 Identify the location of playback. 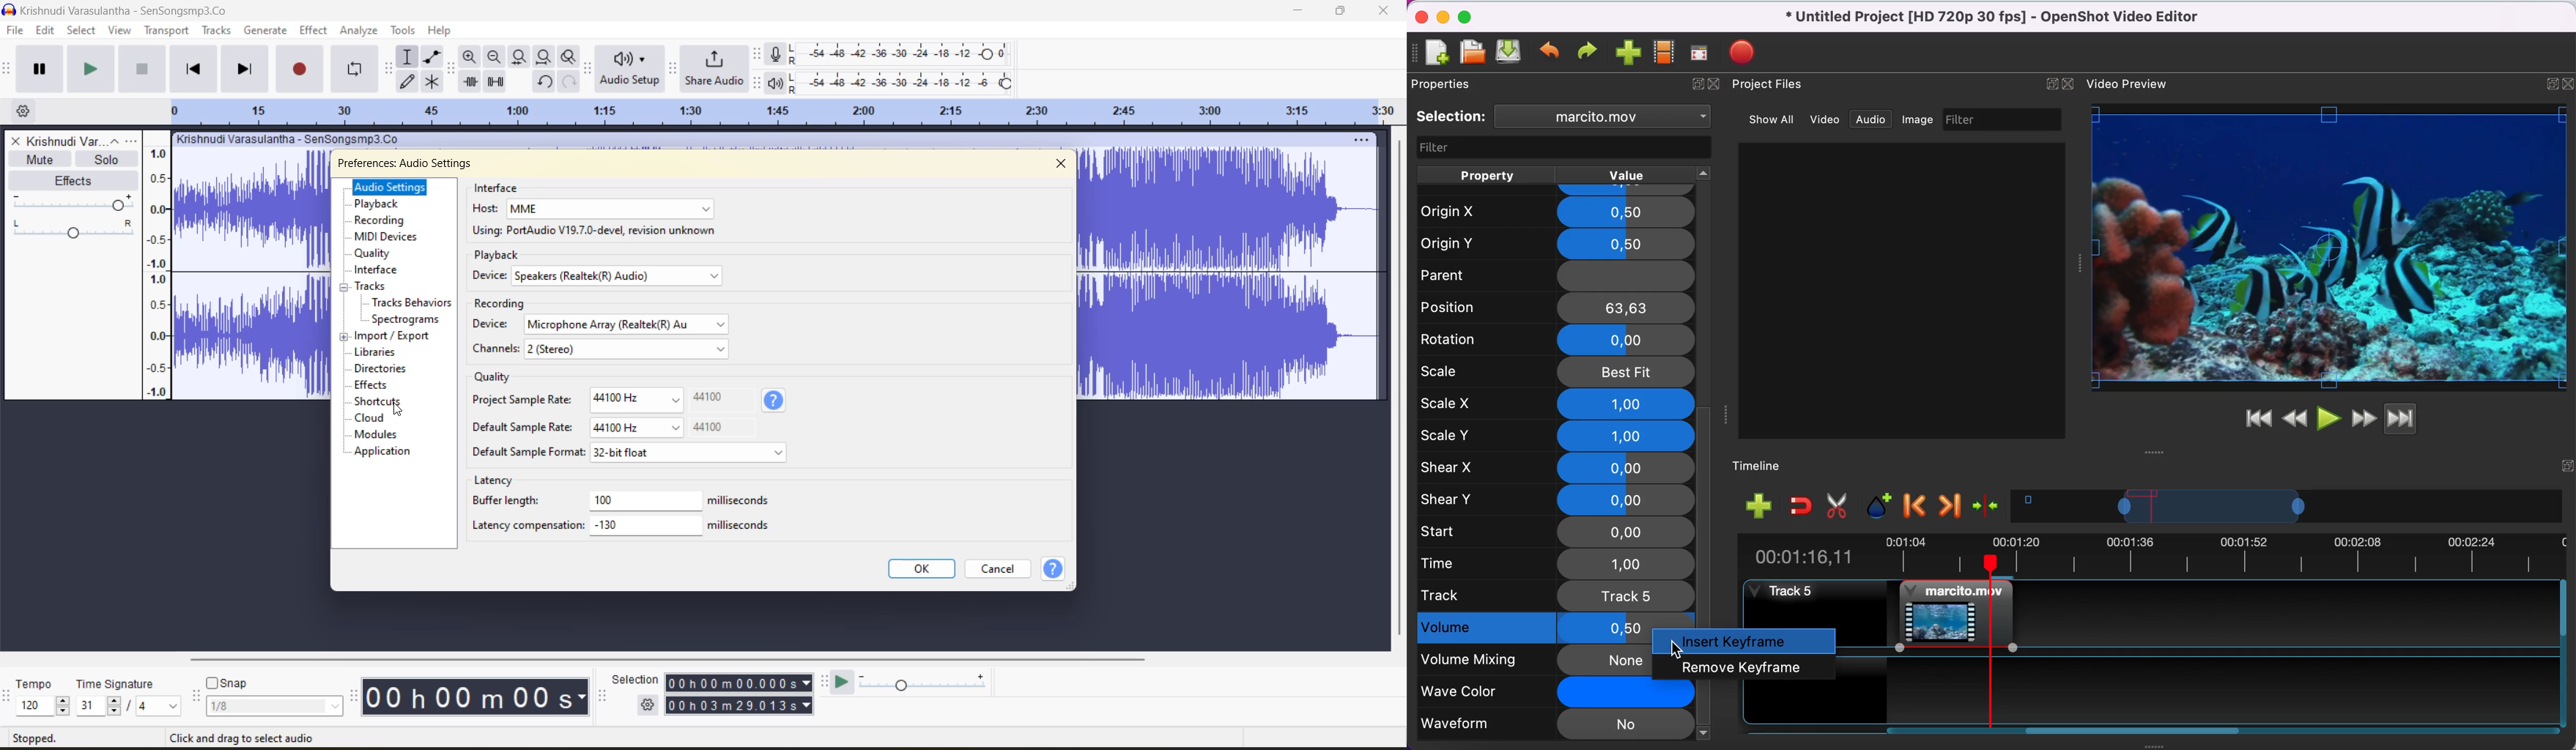
(382, 204).